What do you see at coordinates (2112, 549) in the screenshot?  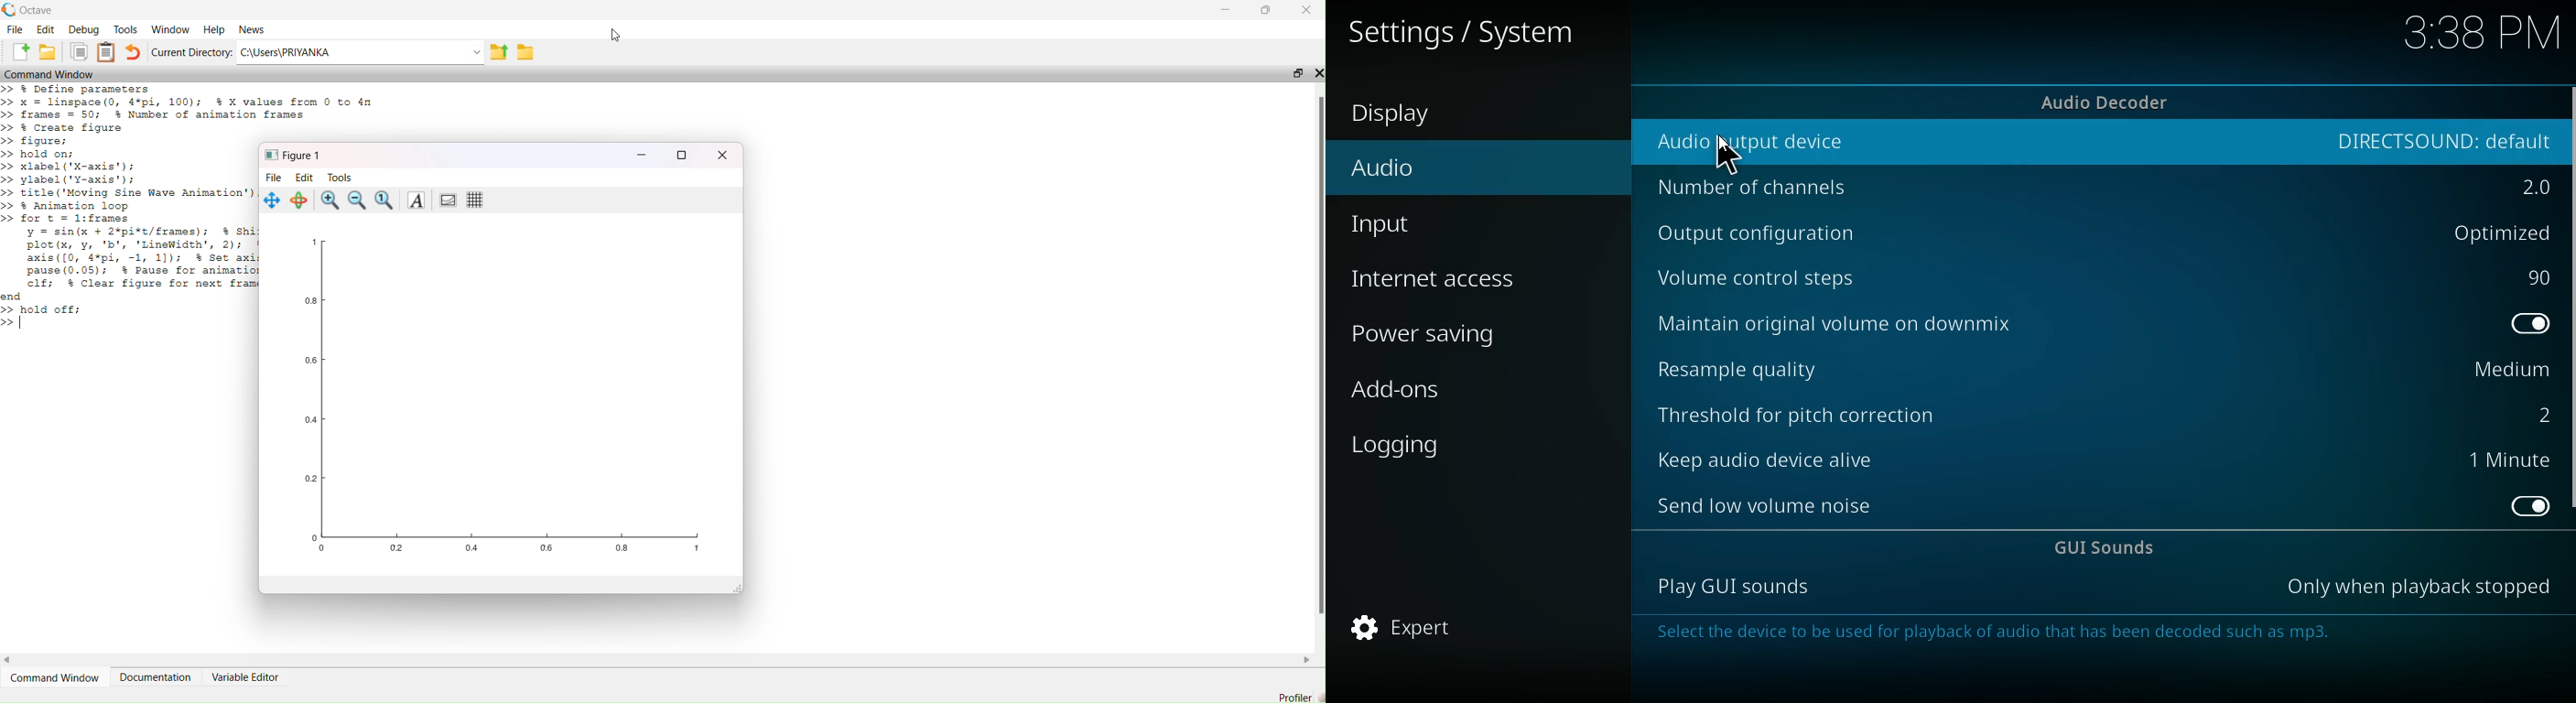 I see `gui sounds` at bounding box center [2112, 549].